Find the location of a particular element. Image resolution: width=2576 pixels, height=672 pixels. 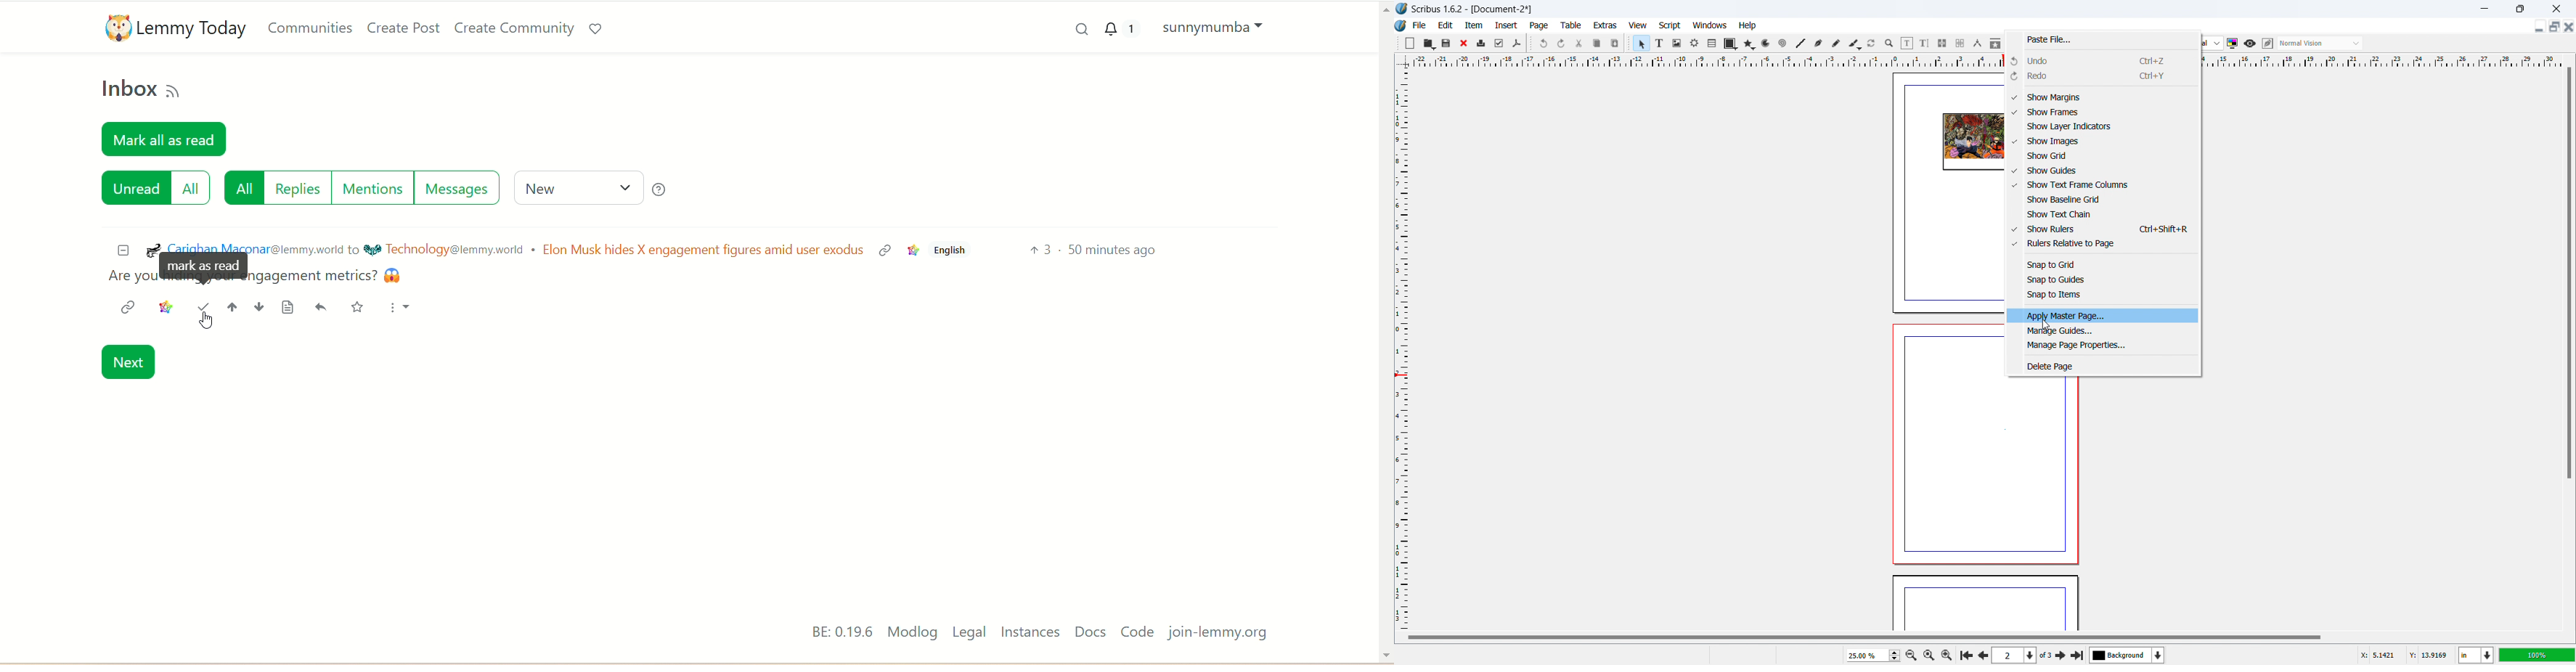

undo is located at coordinates (1545, 43).